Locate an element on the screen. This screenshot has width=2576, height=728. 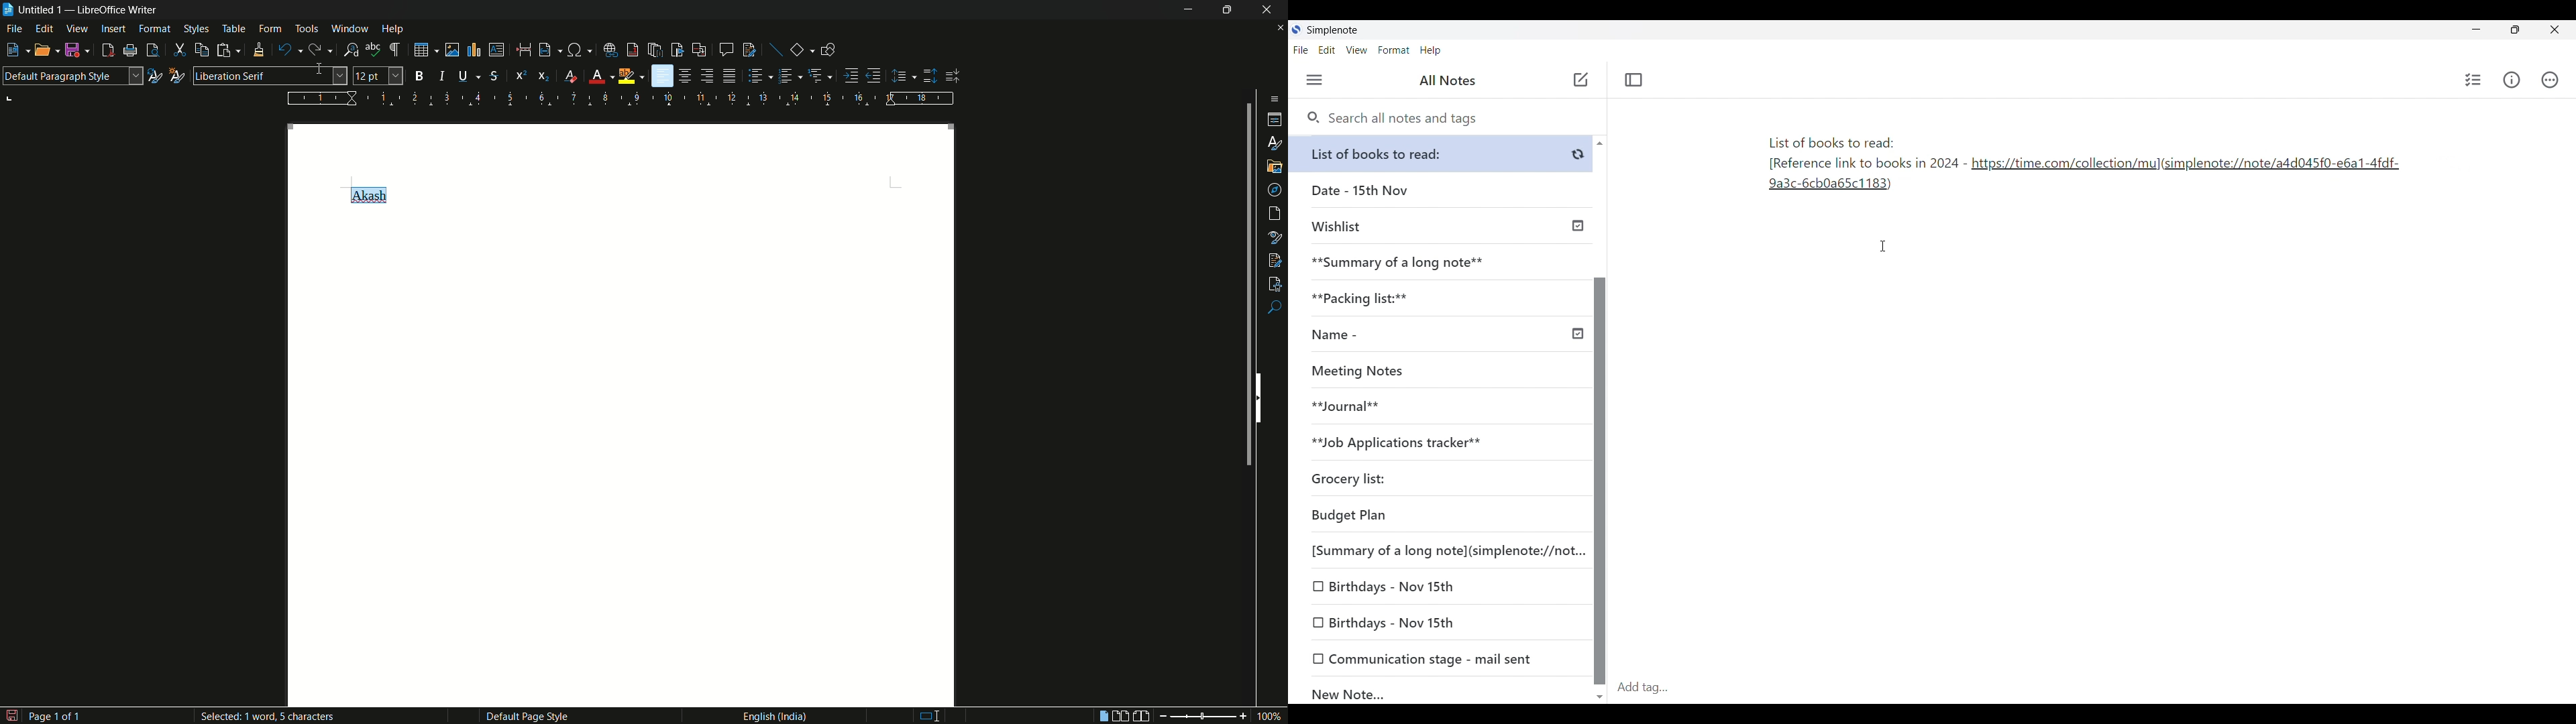
cut is located at coordinates (180, 51).